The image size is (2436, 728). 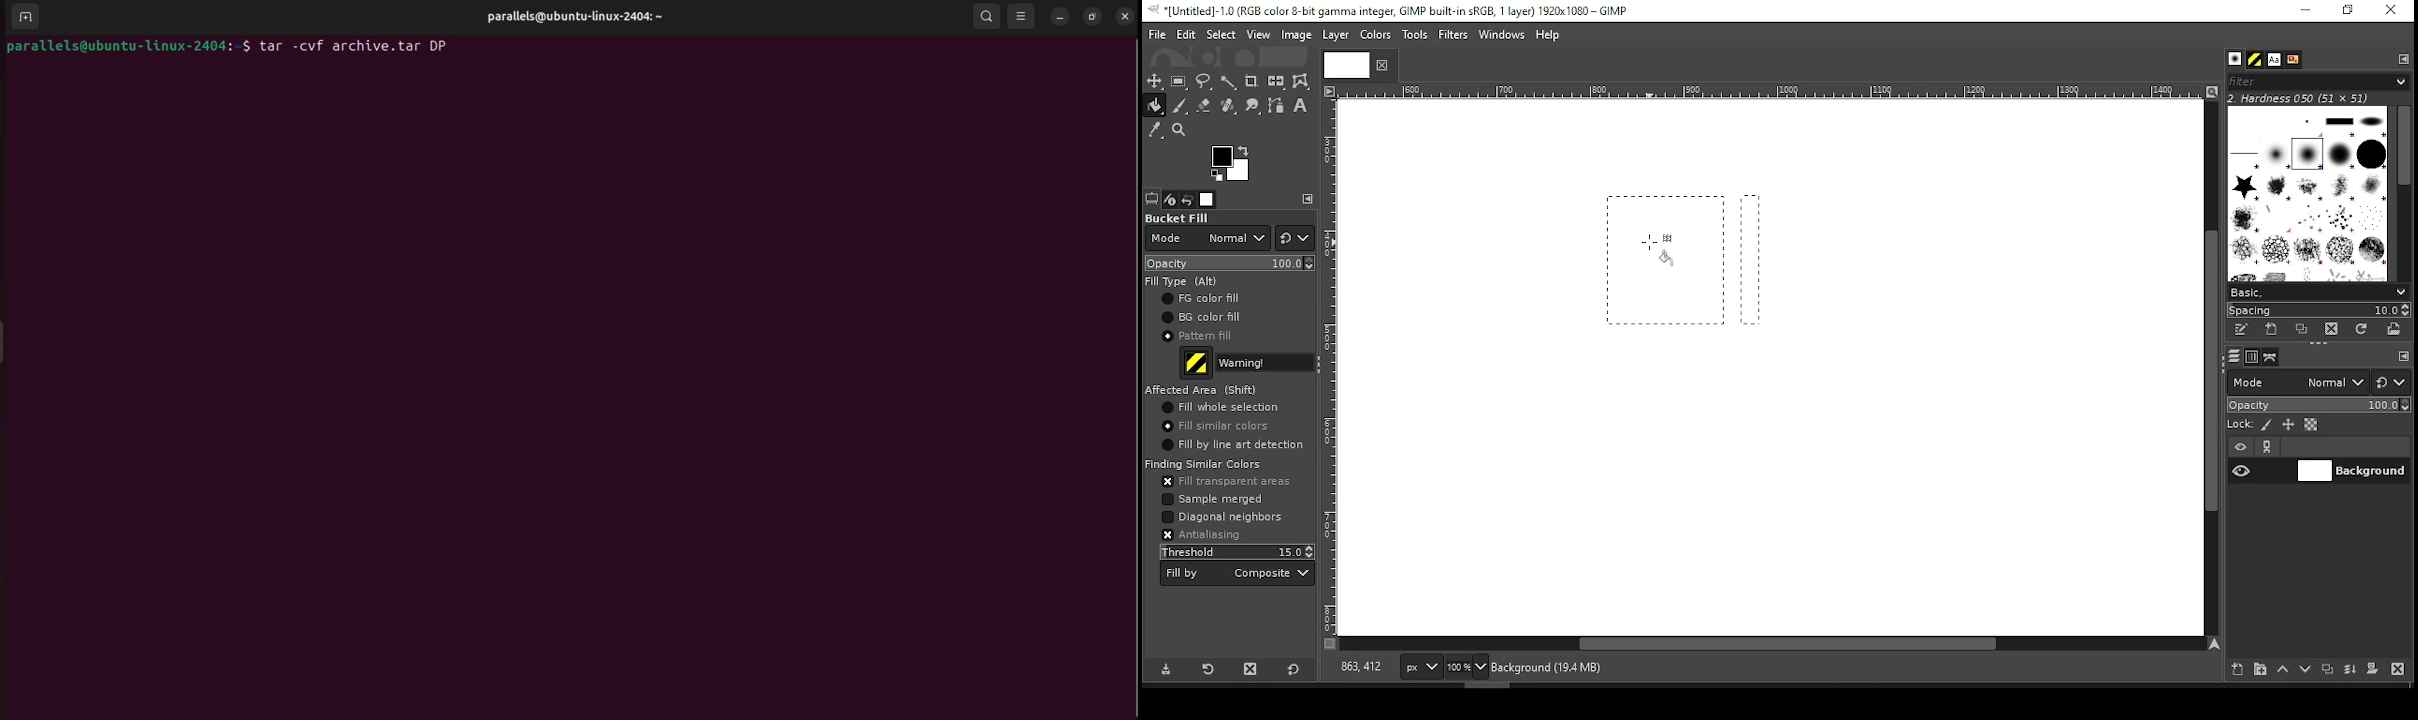 What do you see at coordinates (2255, 60) in the screenshot?
I see `pattern` at bounding box center [2255, 60].